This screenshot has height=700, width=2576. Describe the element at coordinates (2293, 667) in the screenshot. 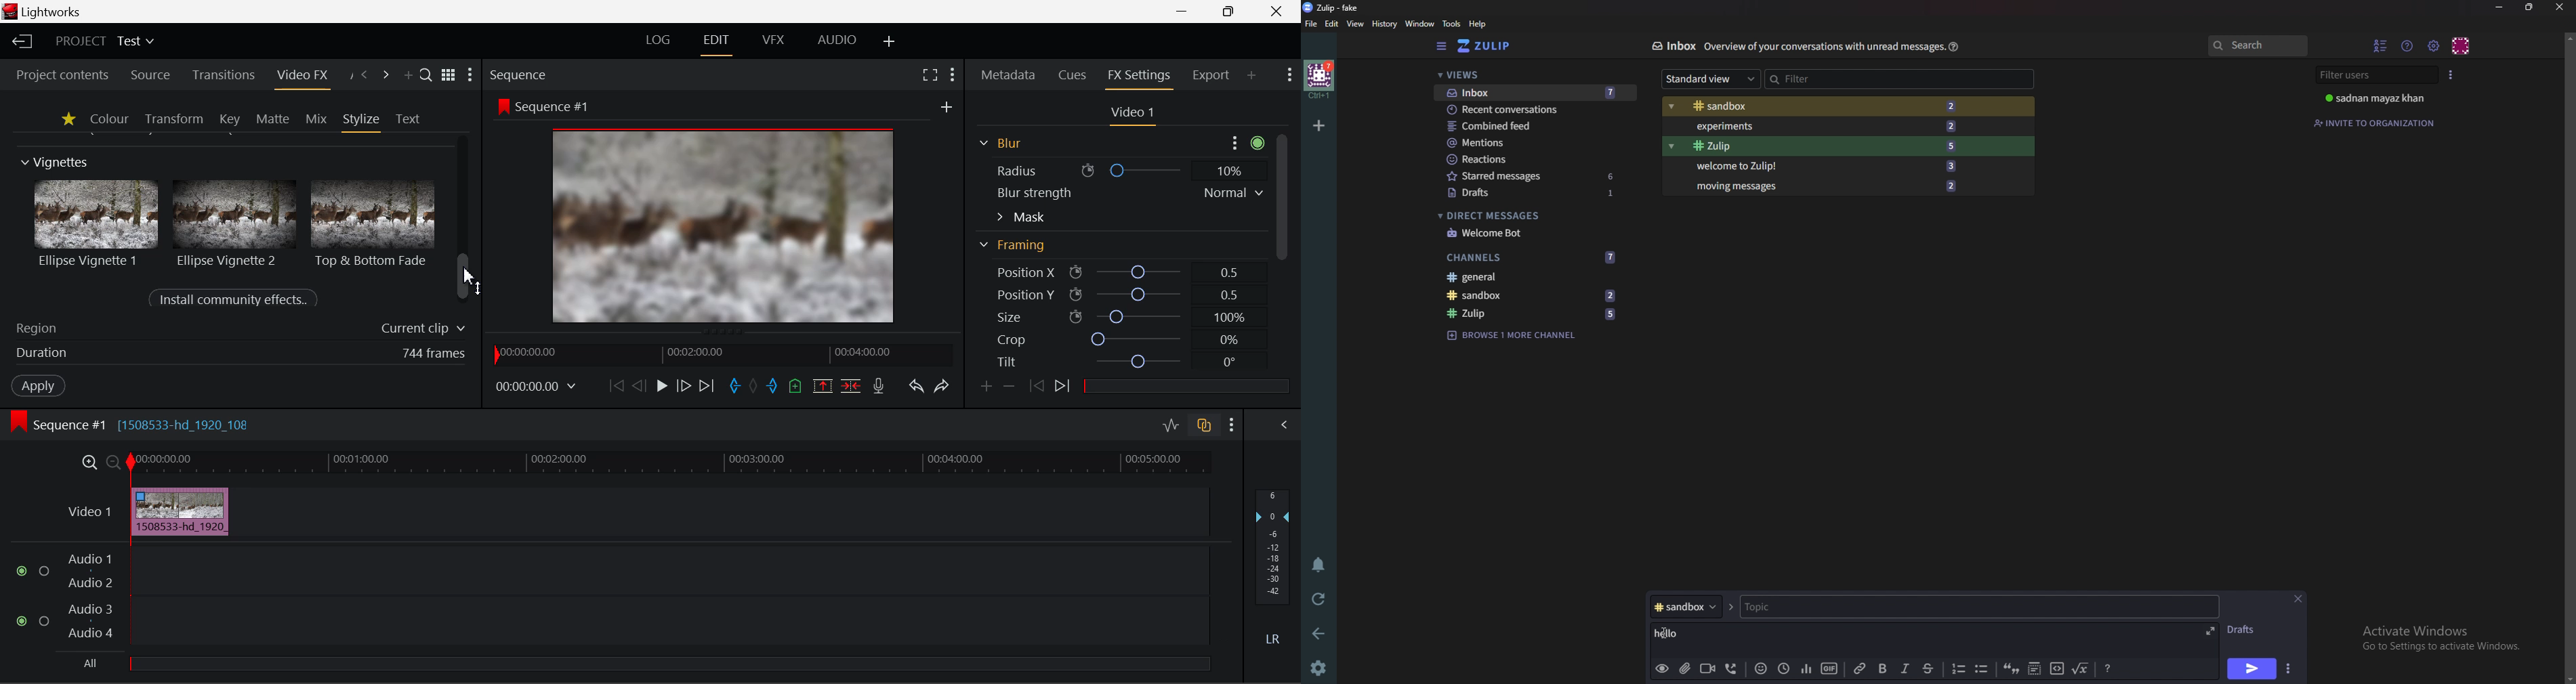

I see `send options` at that location.